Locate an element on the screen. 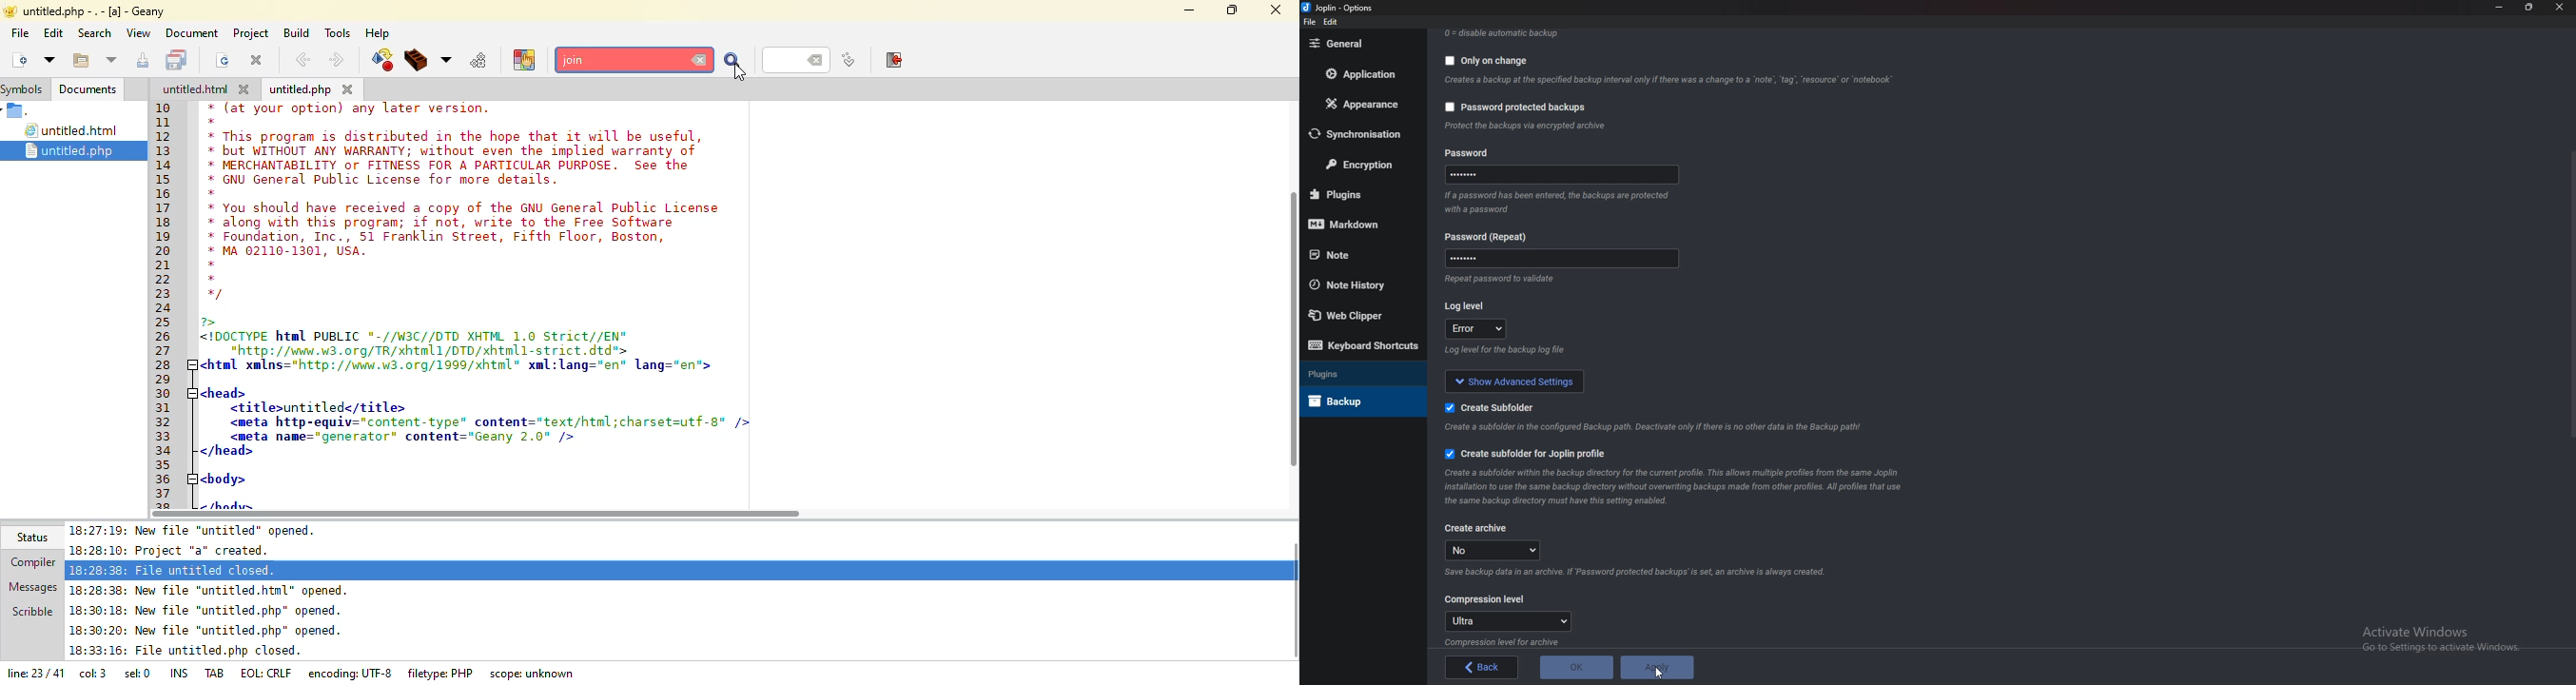 Image resolution: width=2576 pixels, height=700 pixels. Password is located at coordinates (1486, 235).